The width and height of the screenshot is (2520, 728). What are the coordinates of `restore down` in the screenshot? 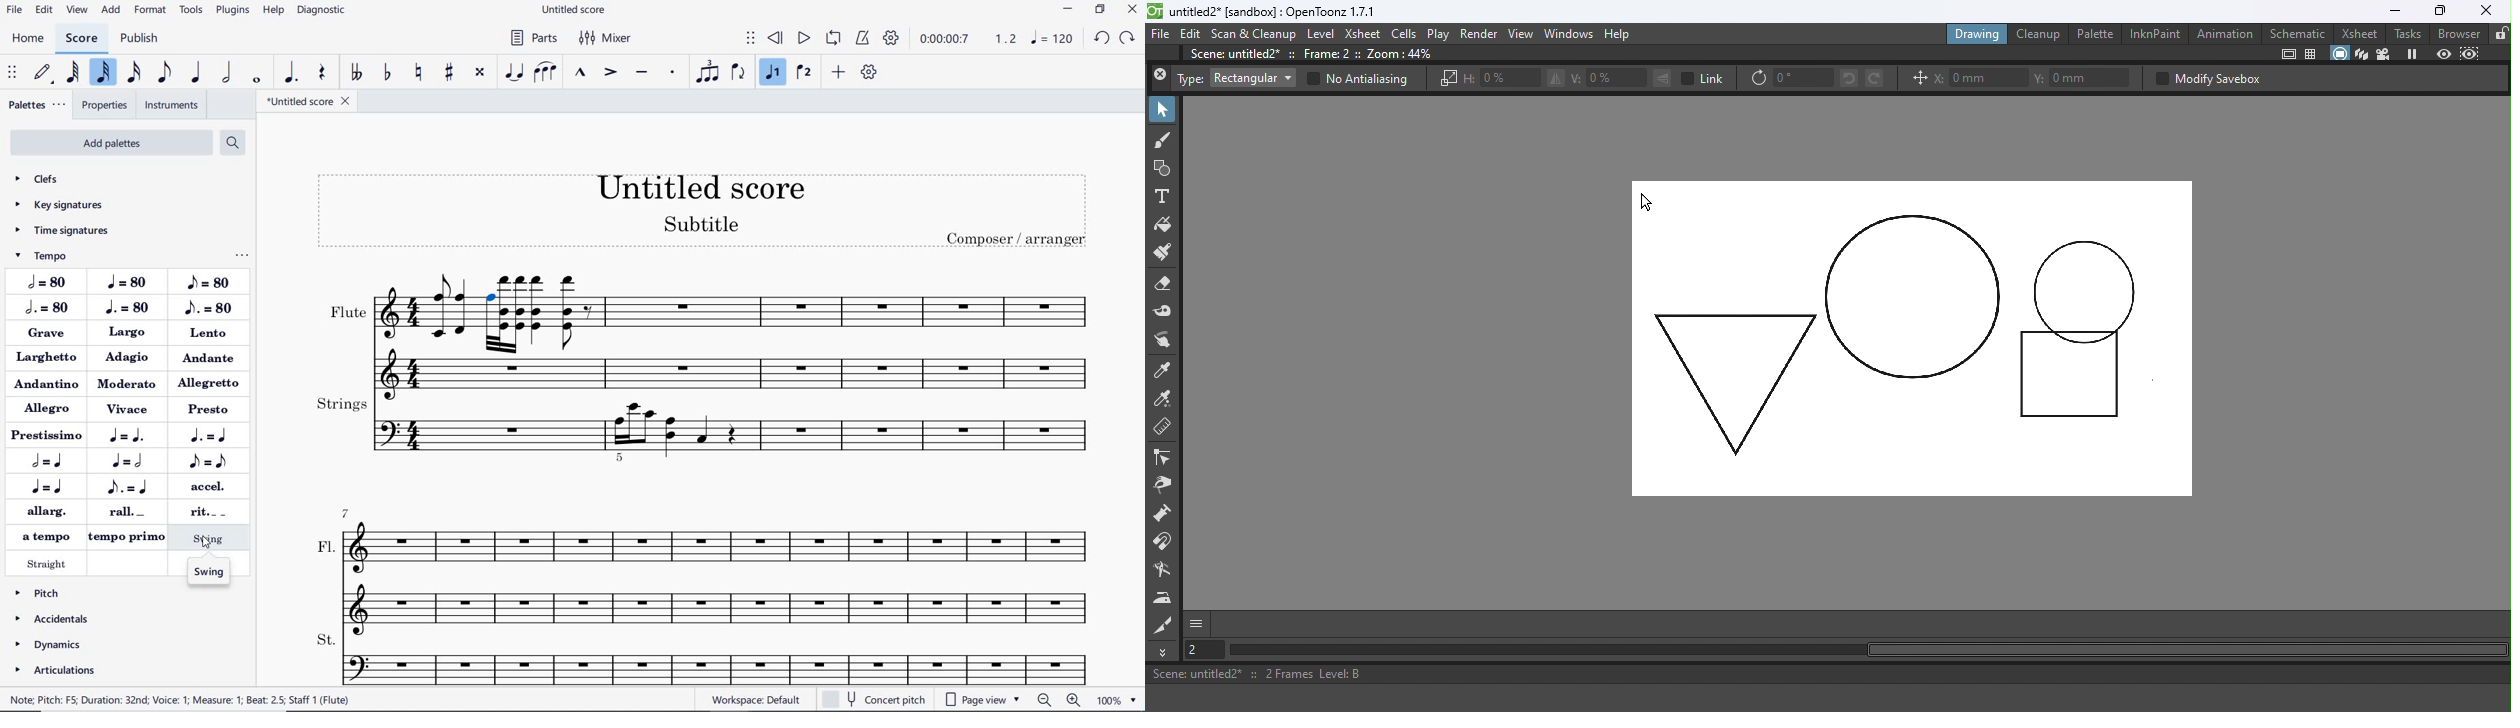 It's located at (1102, 9).